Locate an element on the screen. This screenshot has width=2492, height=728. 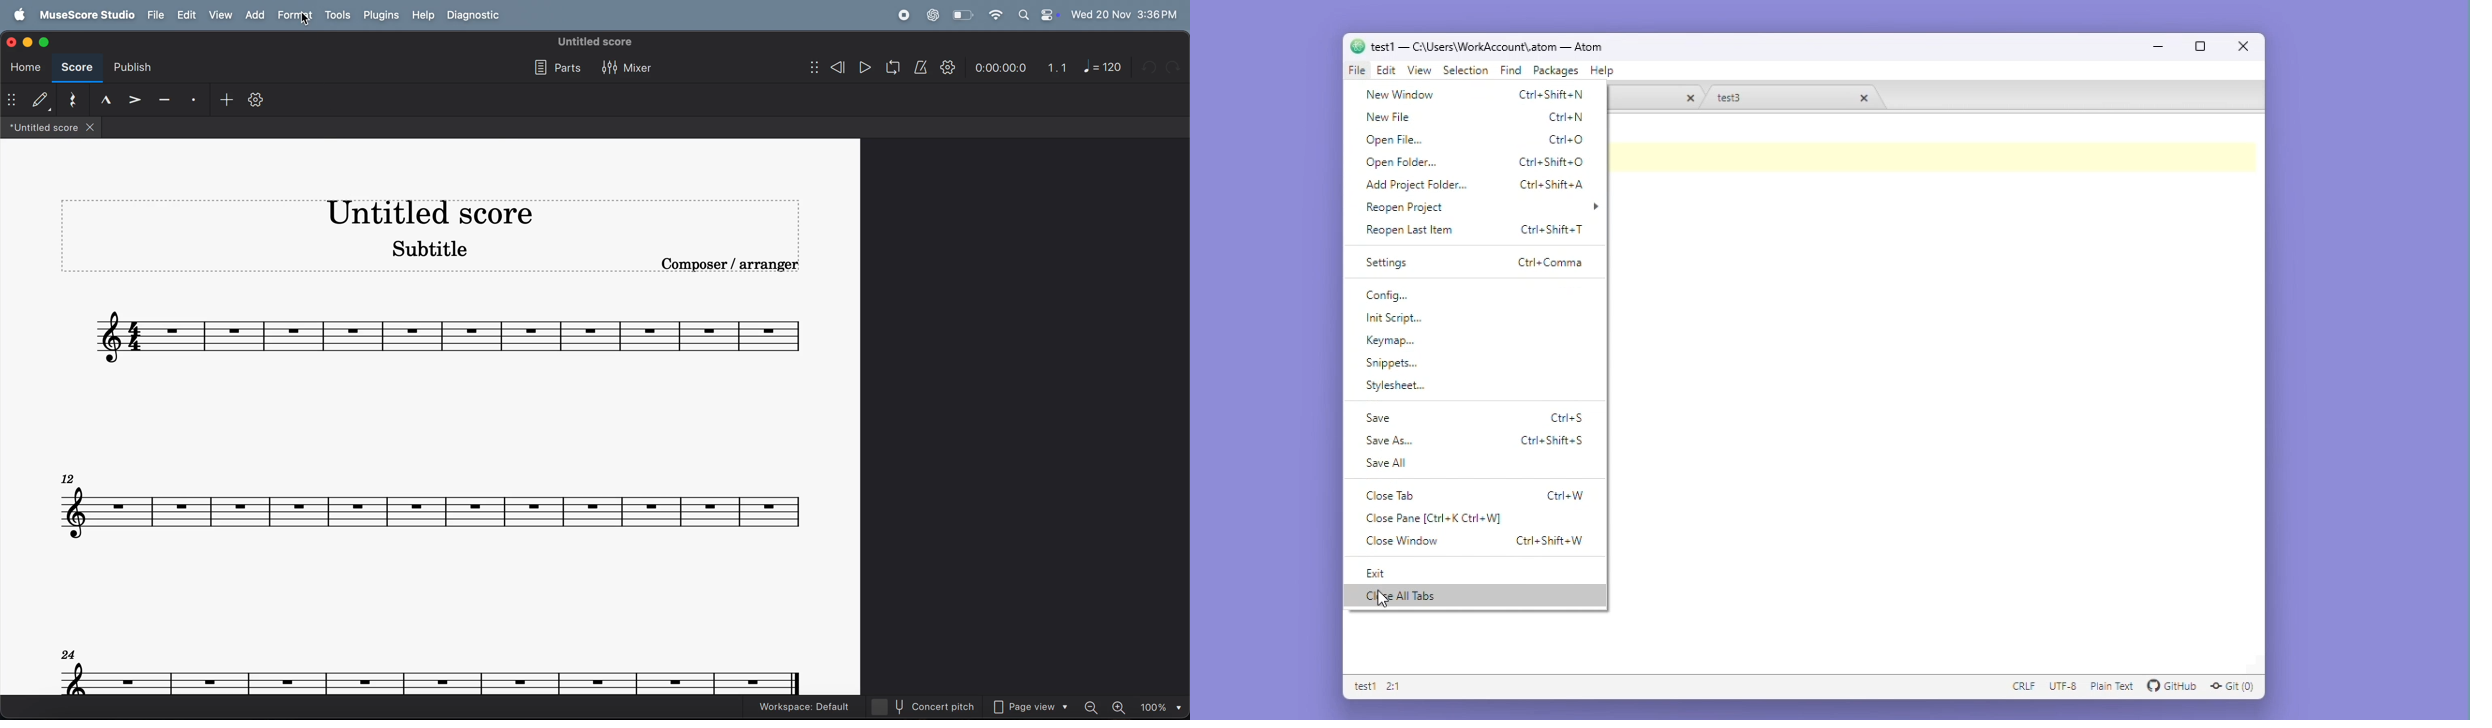
github is located at coordinates (2176, 686).